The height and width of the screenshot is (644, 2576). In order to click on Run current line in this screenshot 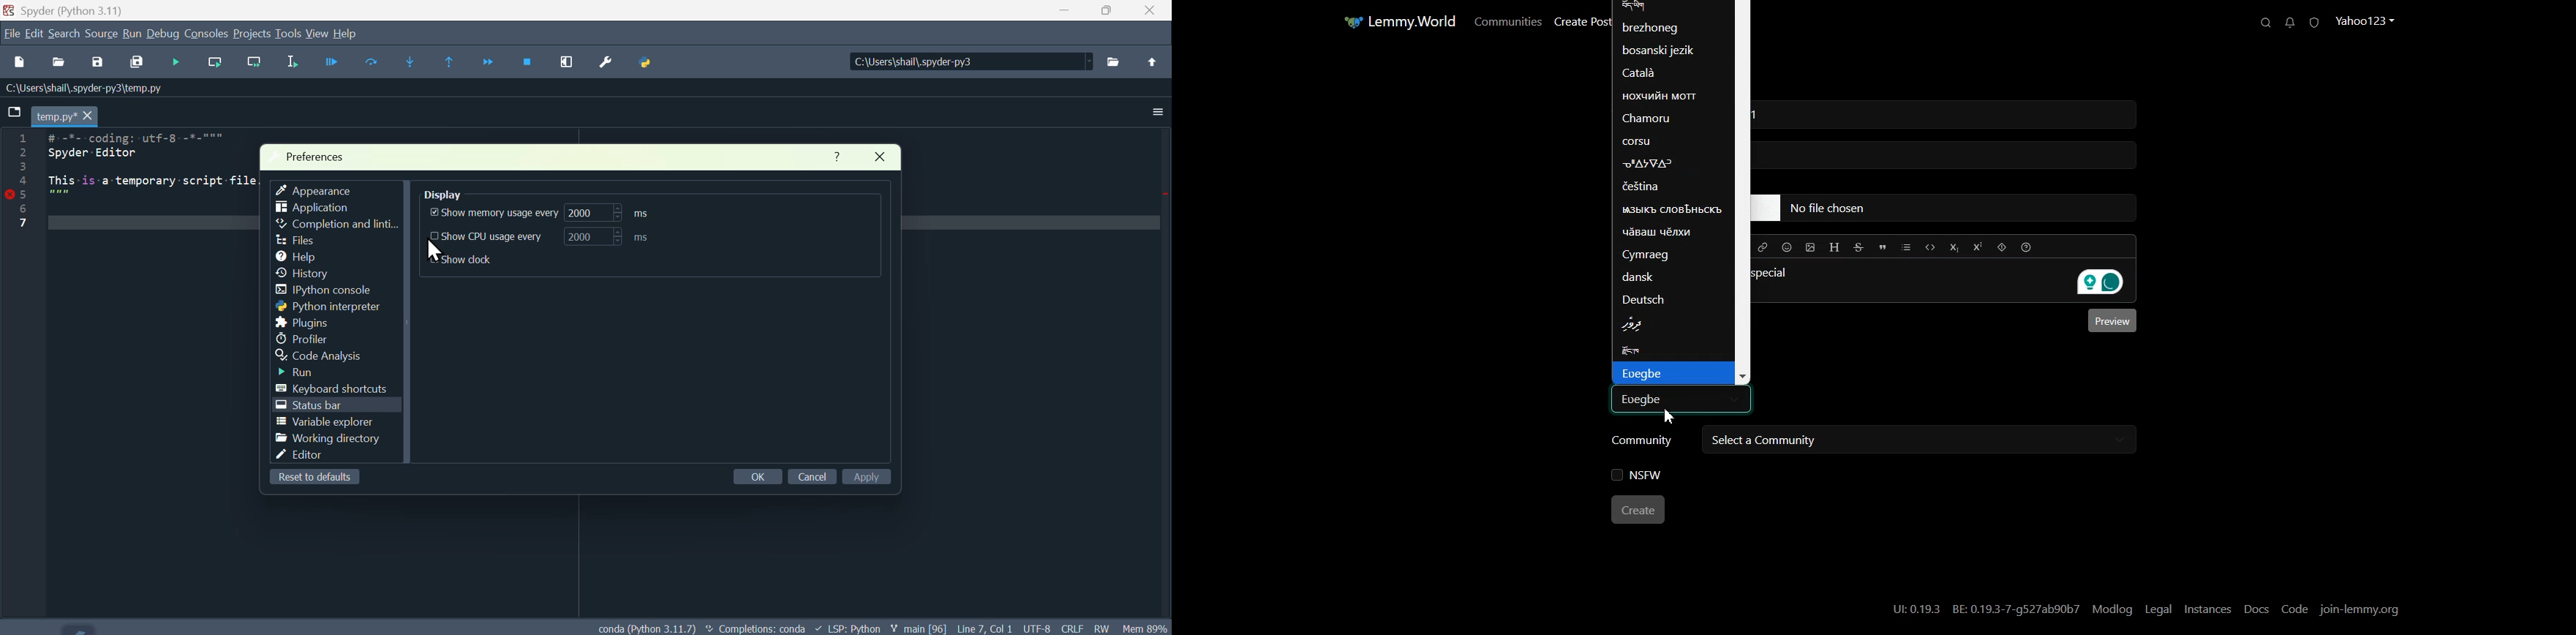, I will do `click(219, 63)`.